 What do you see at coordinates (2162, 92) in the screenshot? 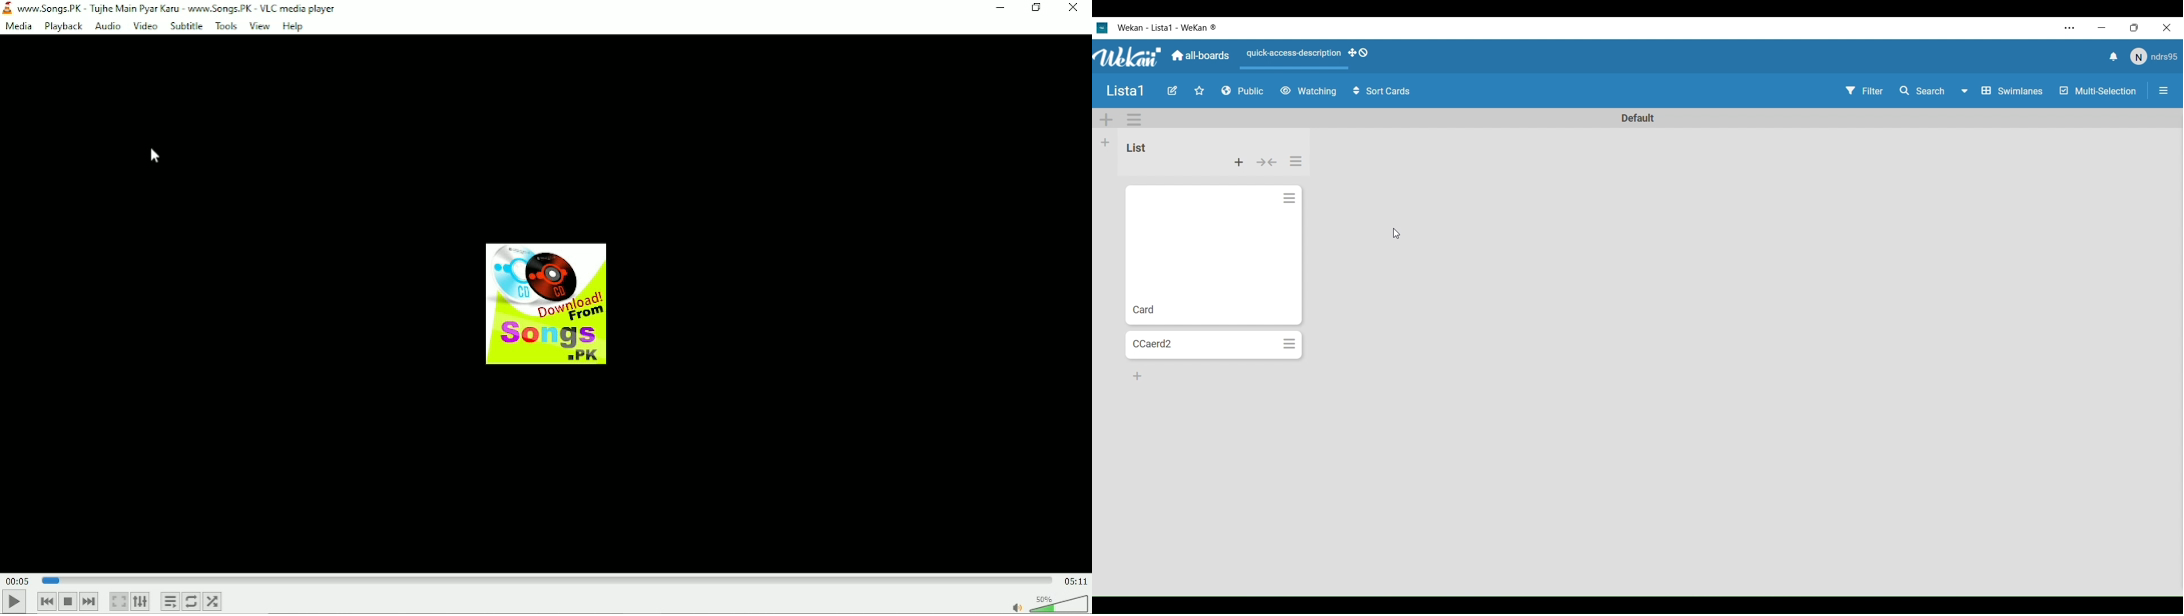
I see `Option` at bounding box center [2162, 92].